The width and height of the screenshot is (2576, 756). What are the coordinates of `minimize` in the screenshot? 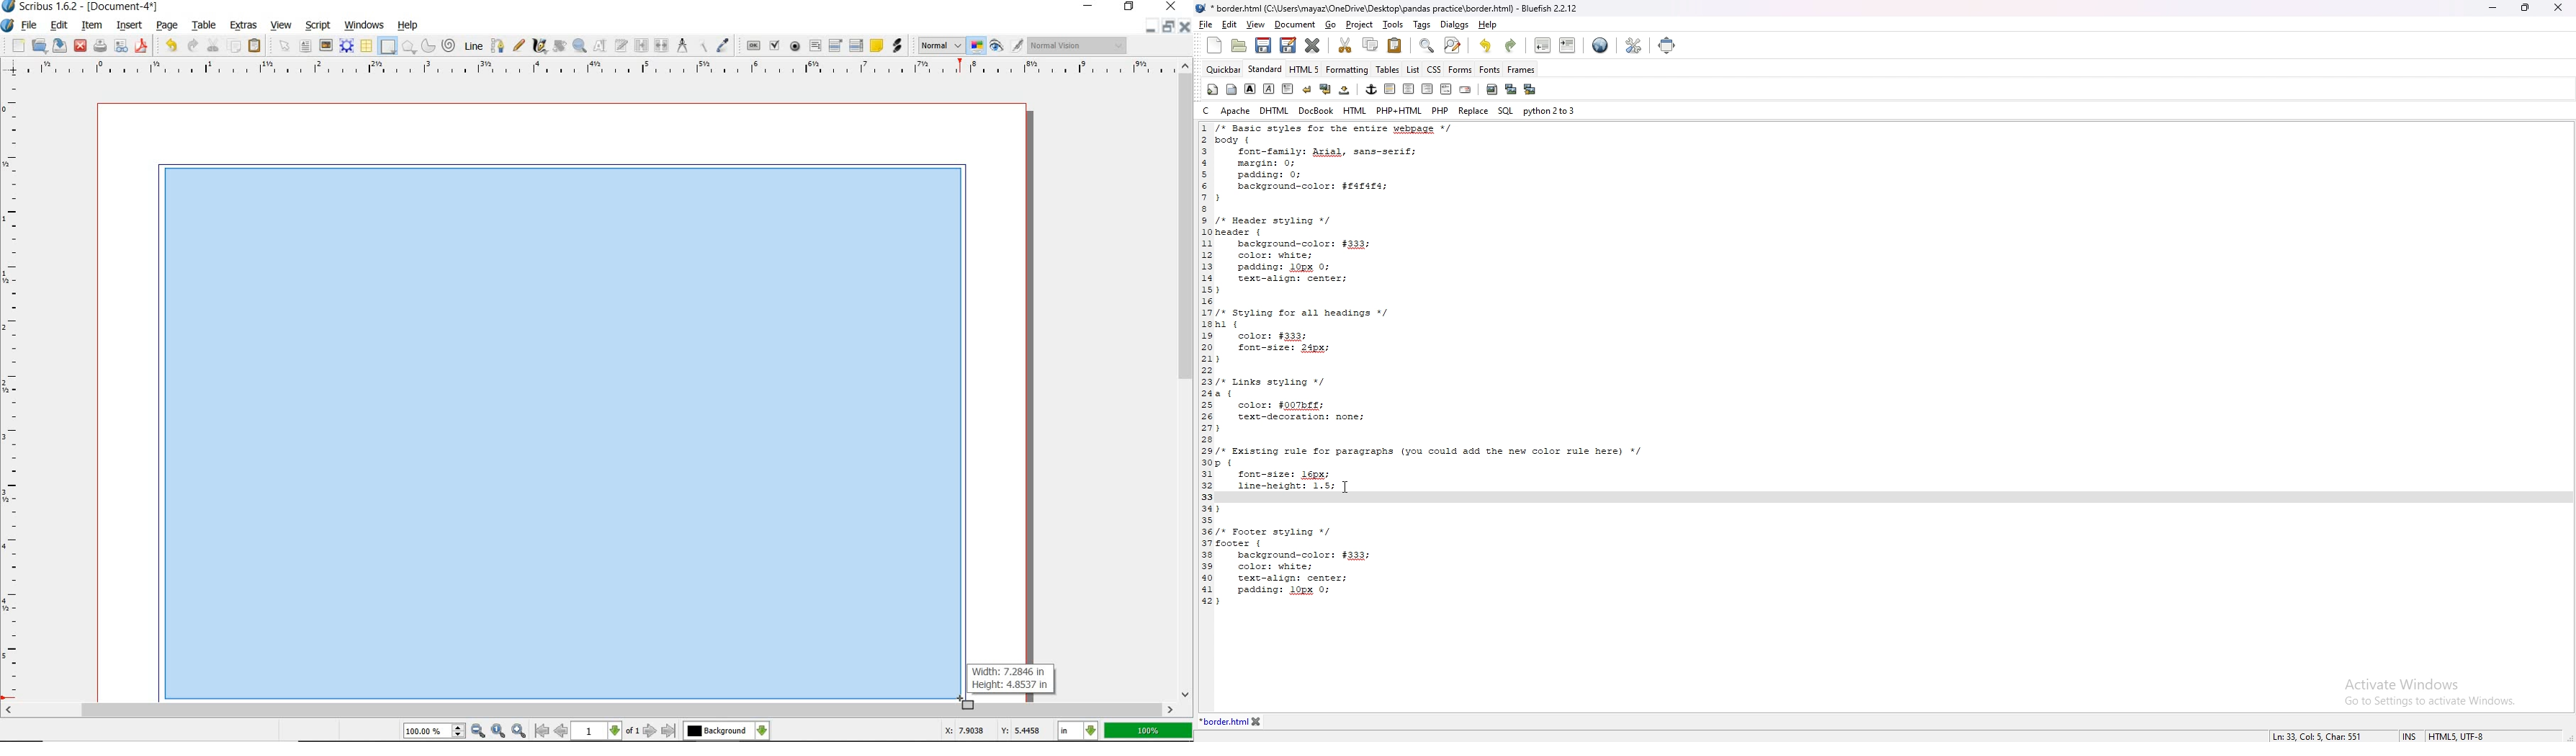 It's located at (1089, 6).